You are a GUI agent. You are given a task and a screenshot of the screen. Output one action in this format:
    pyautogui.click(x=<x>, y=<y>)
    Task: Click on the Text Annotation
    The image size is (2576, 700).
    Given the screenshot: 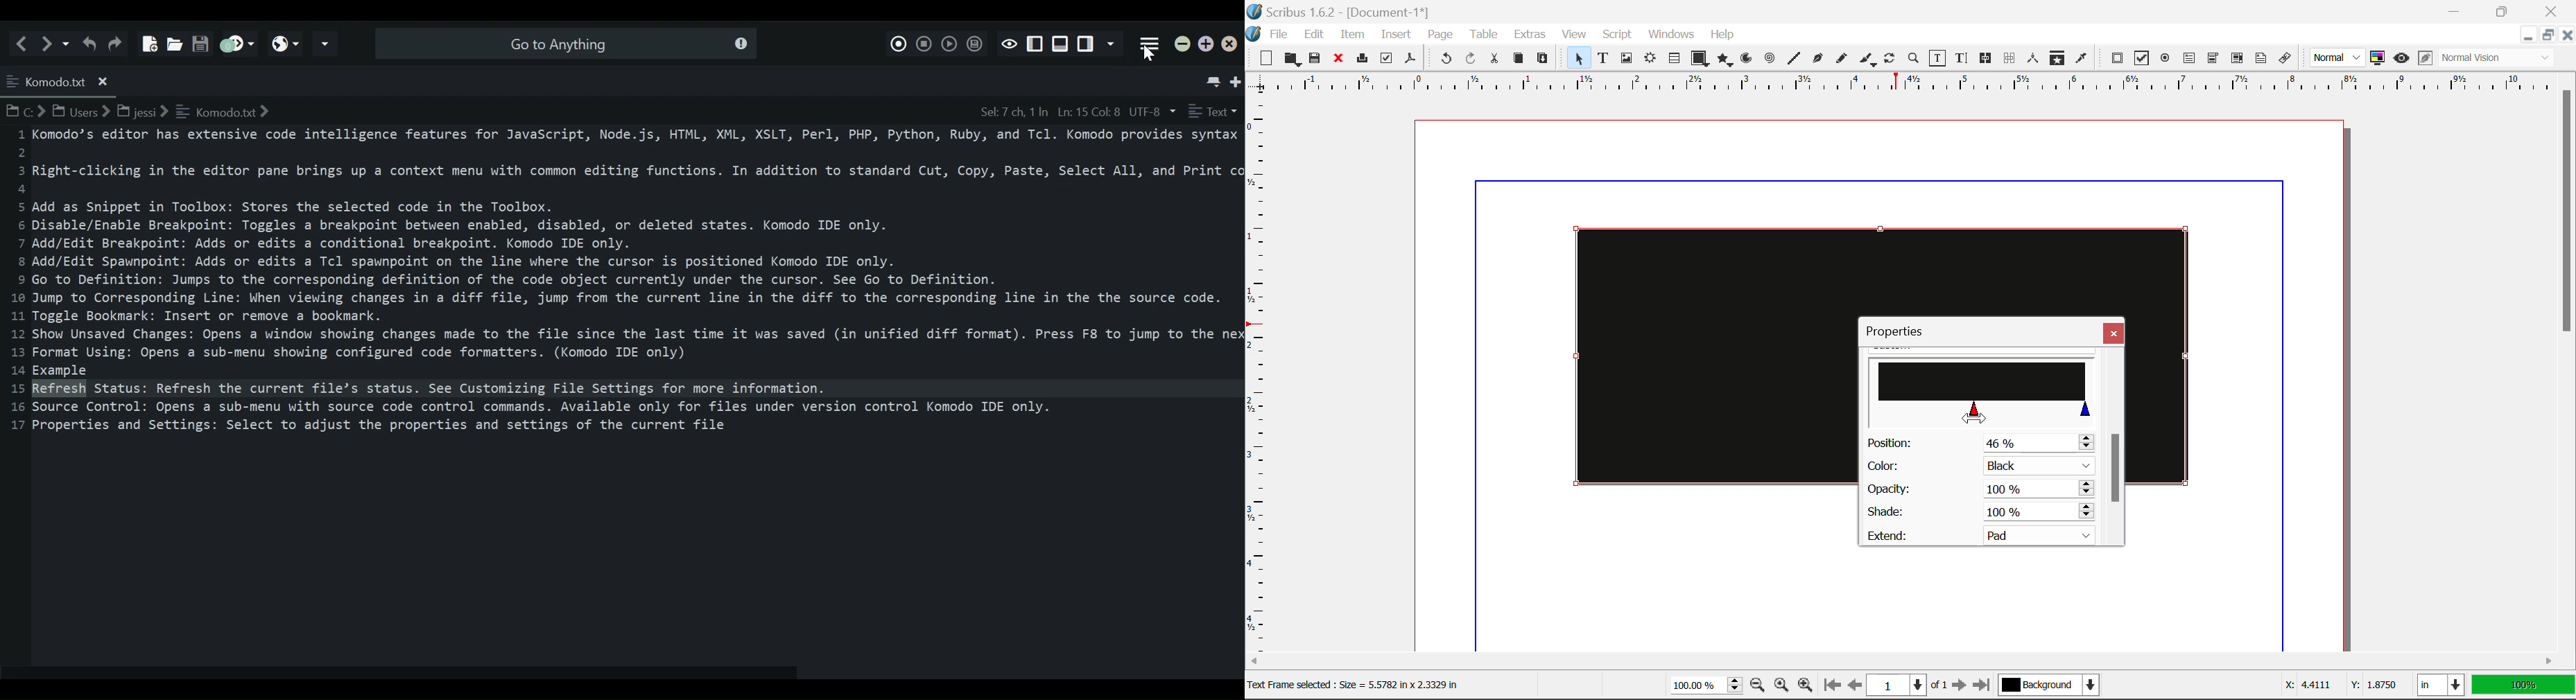 What is the action you would take?
    pyautogui.click(x=2263, y=59)
    